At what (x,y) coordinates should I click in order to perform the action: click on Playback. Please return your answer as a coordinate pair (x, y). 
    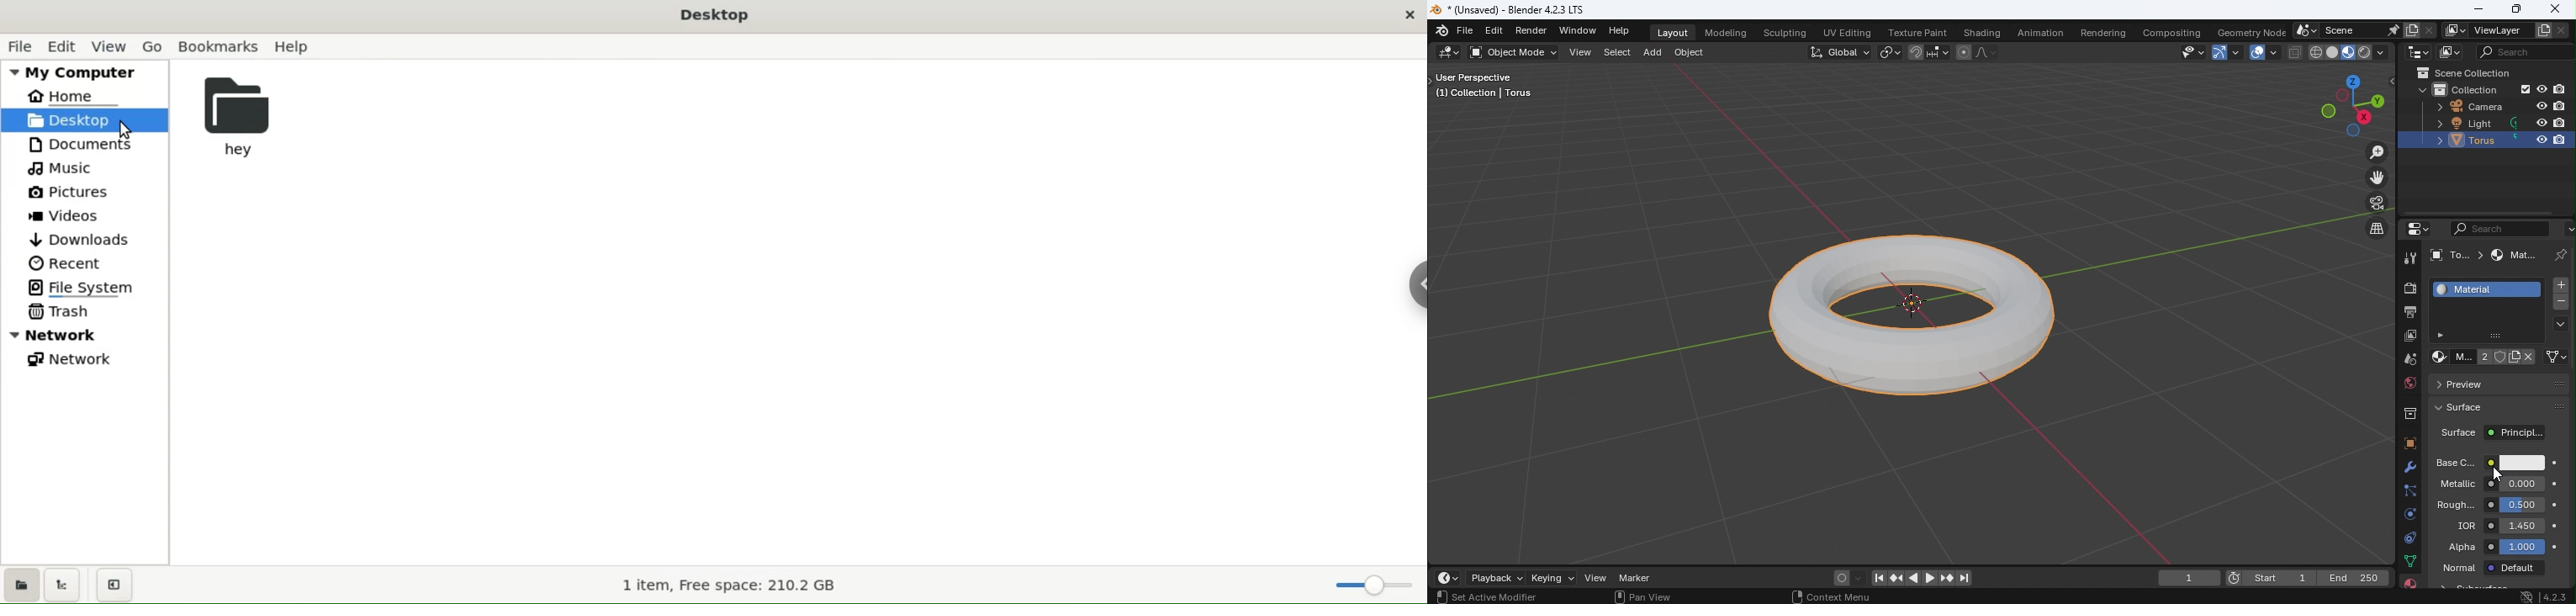
    Looking at the image, I should click on (1496, 578).